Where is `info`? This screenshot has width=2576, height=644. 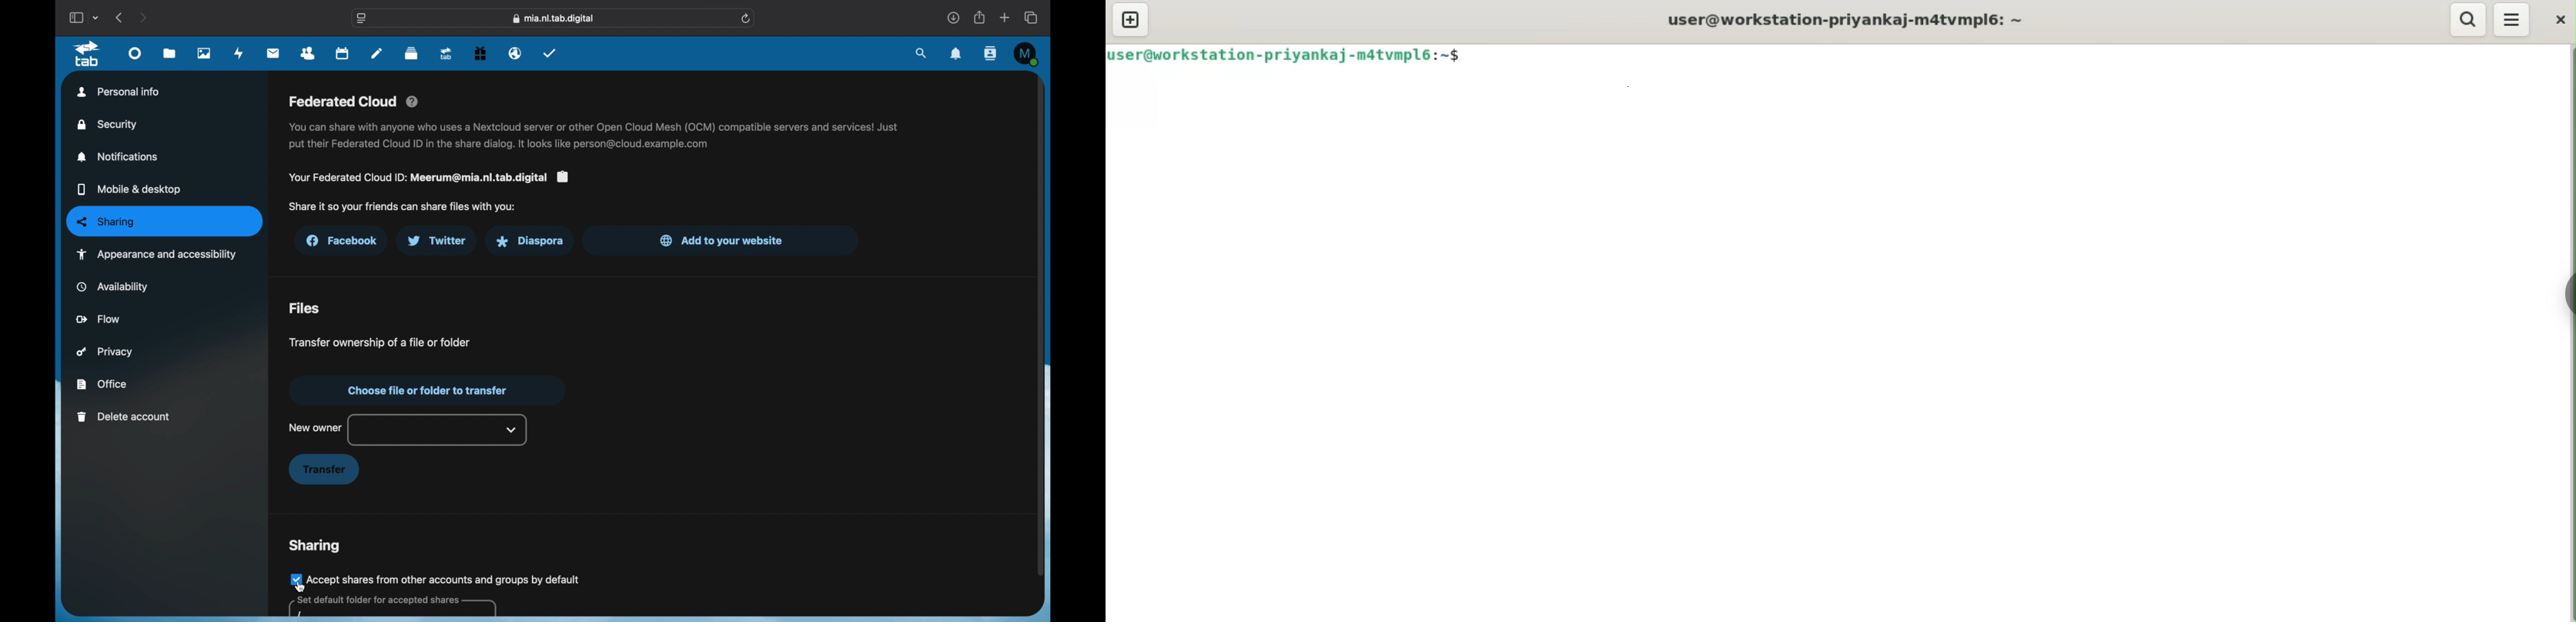 info is located at coordinates (428, 177).